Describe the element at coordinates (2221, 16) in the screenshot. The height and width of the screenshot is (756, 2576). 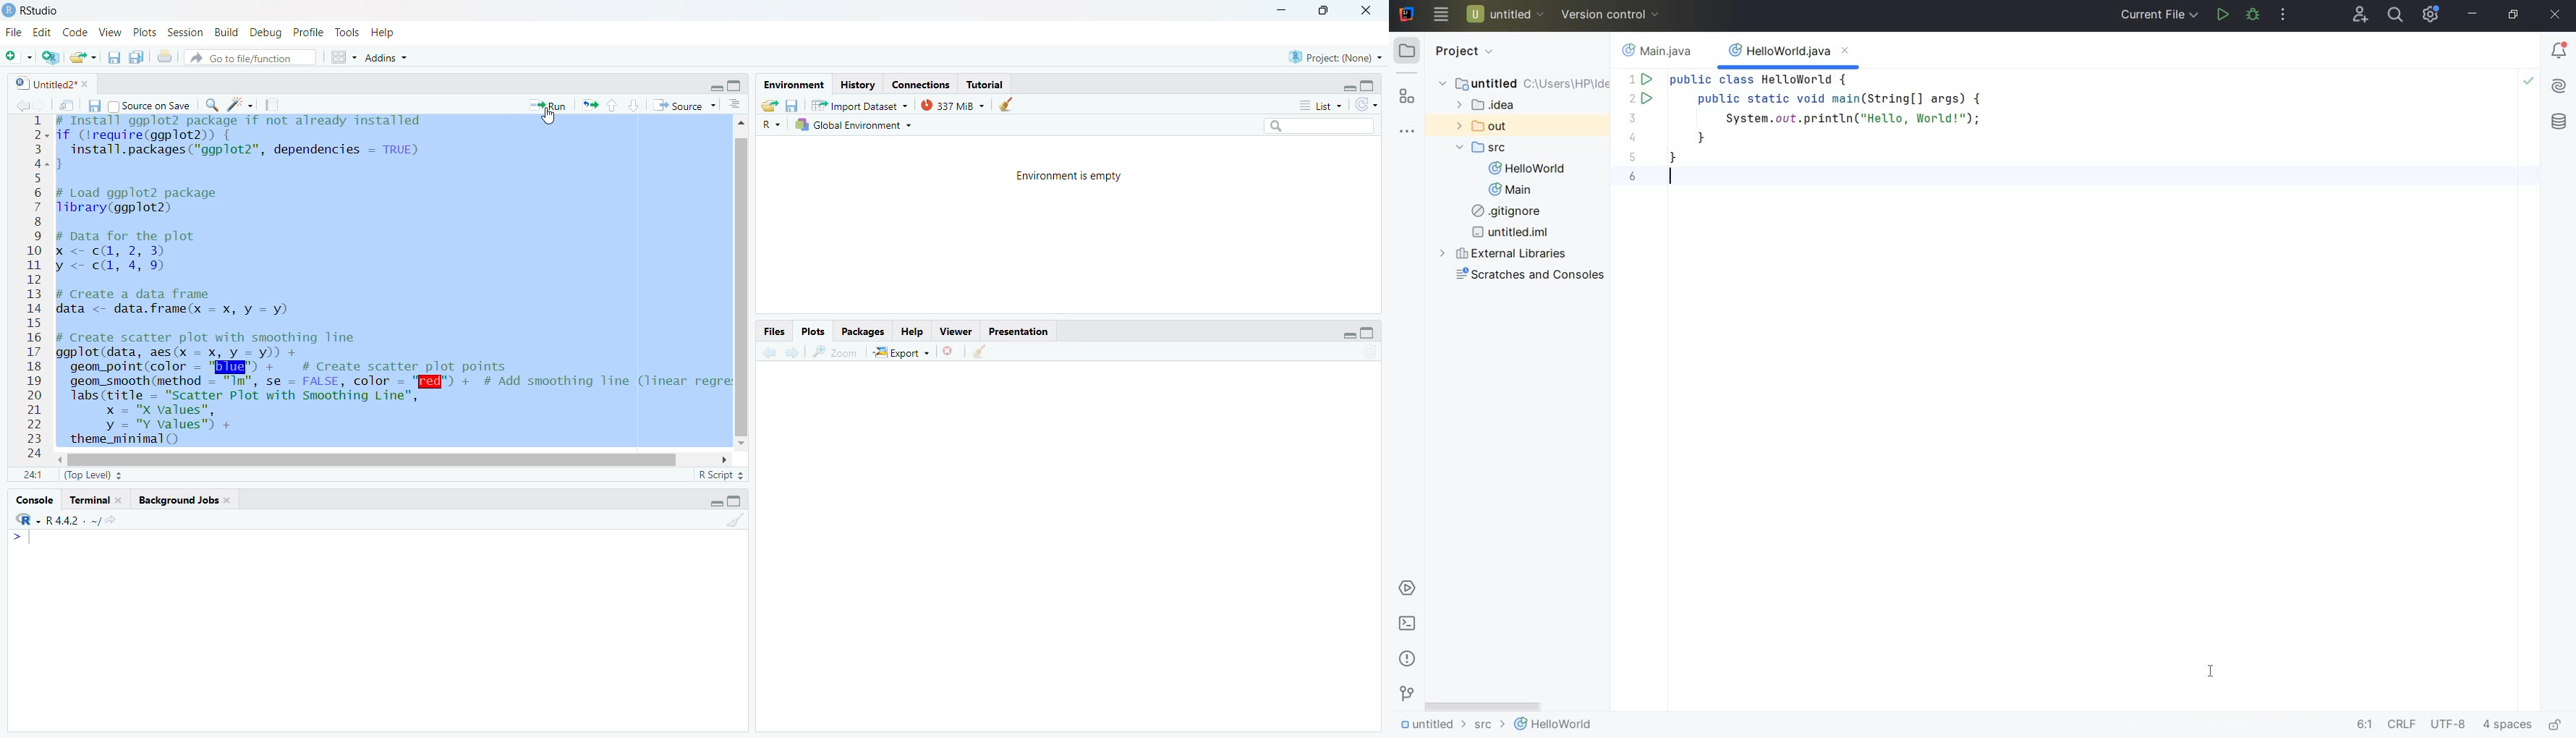
I see `RUN` at that location.